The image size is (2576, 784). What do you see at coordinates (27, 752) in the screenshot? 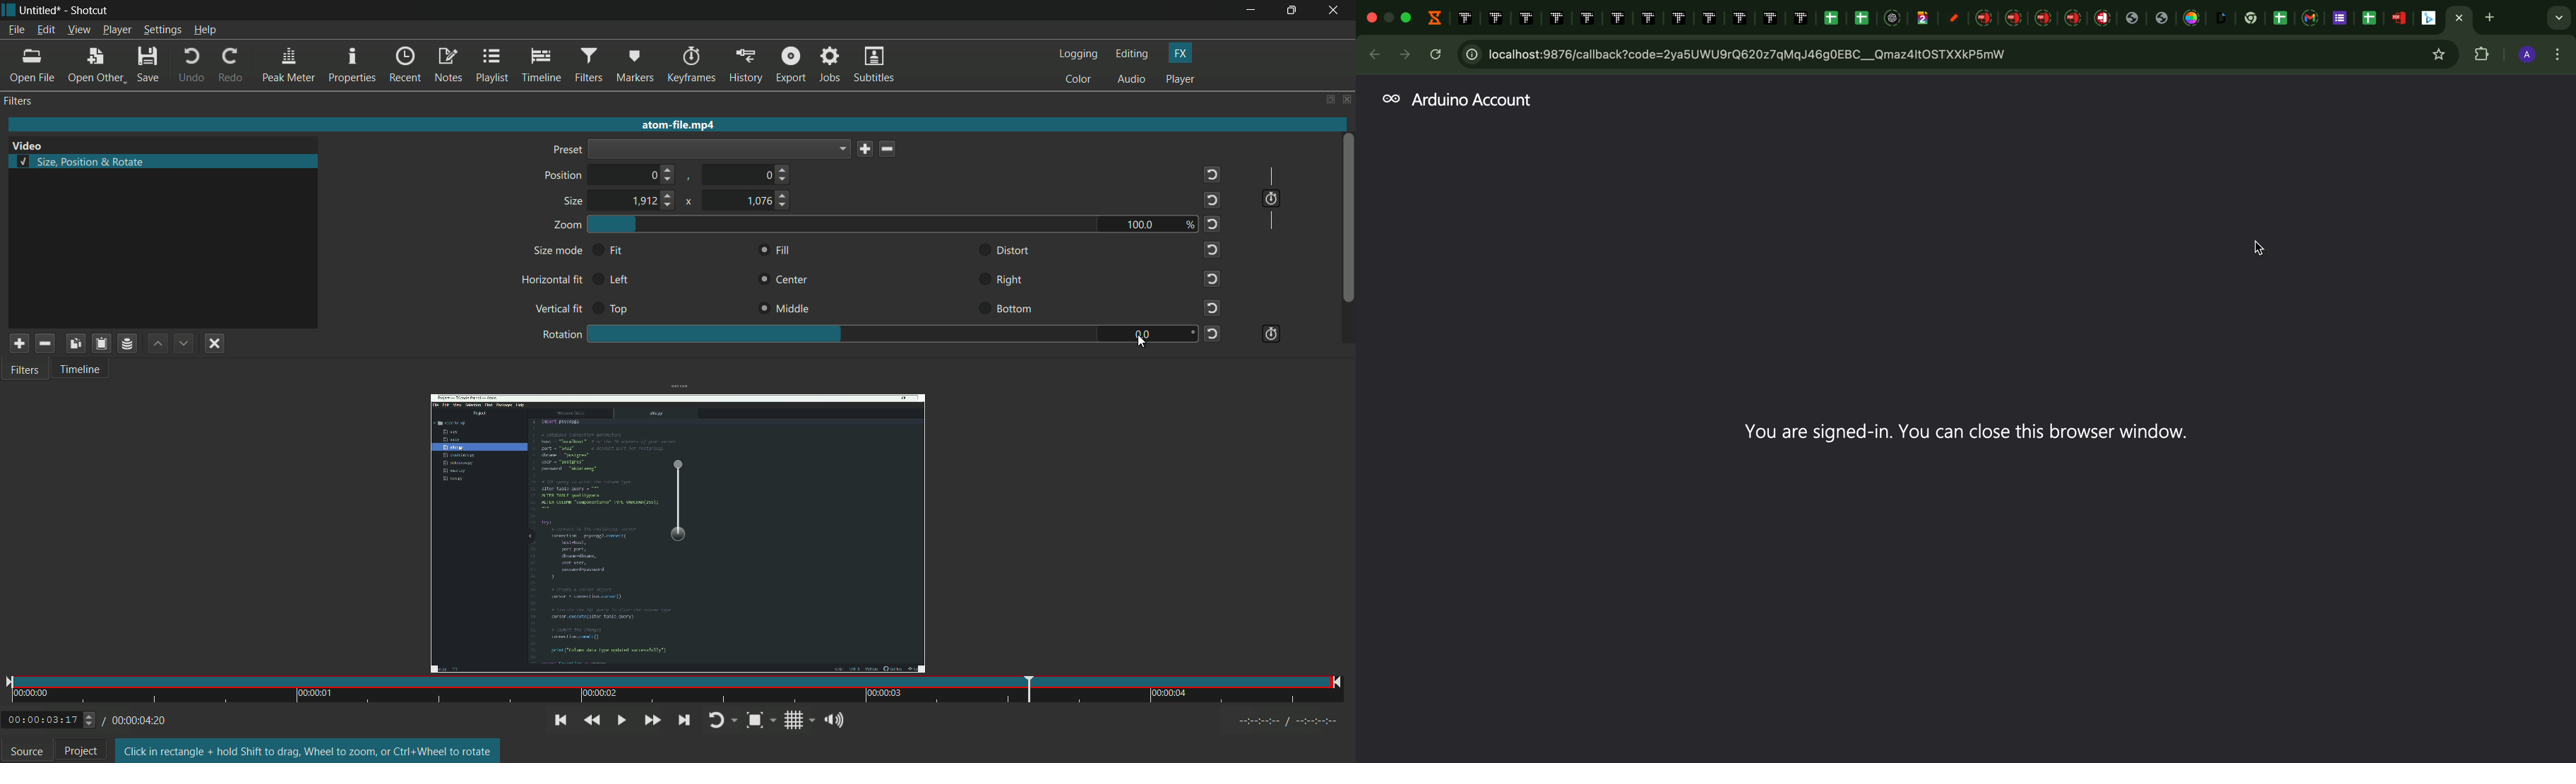
I see `source` at bounding box center [27, 752].